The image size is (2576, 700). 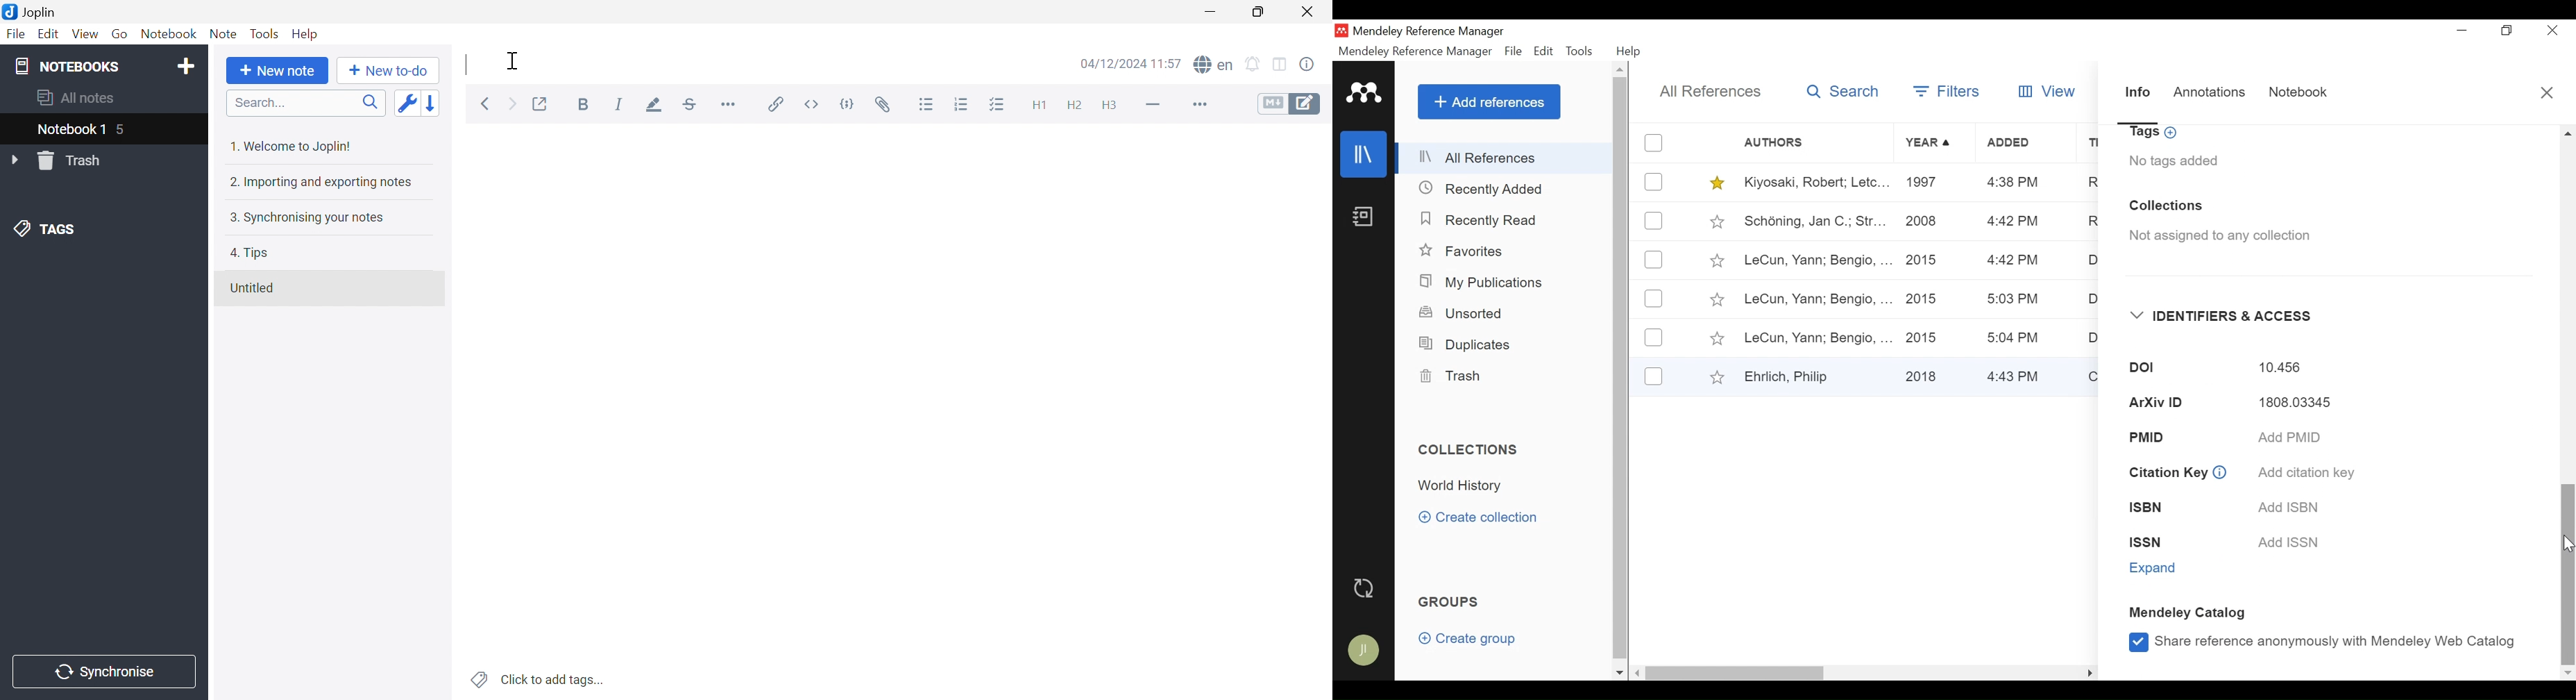 I want to click on Edit, so click(x=49, y=34).